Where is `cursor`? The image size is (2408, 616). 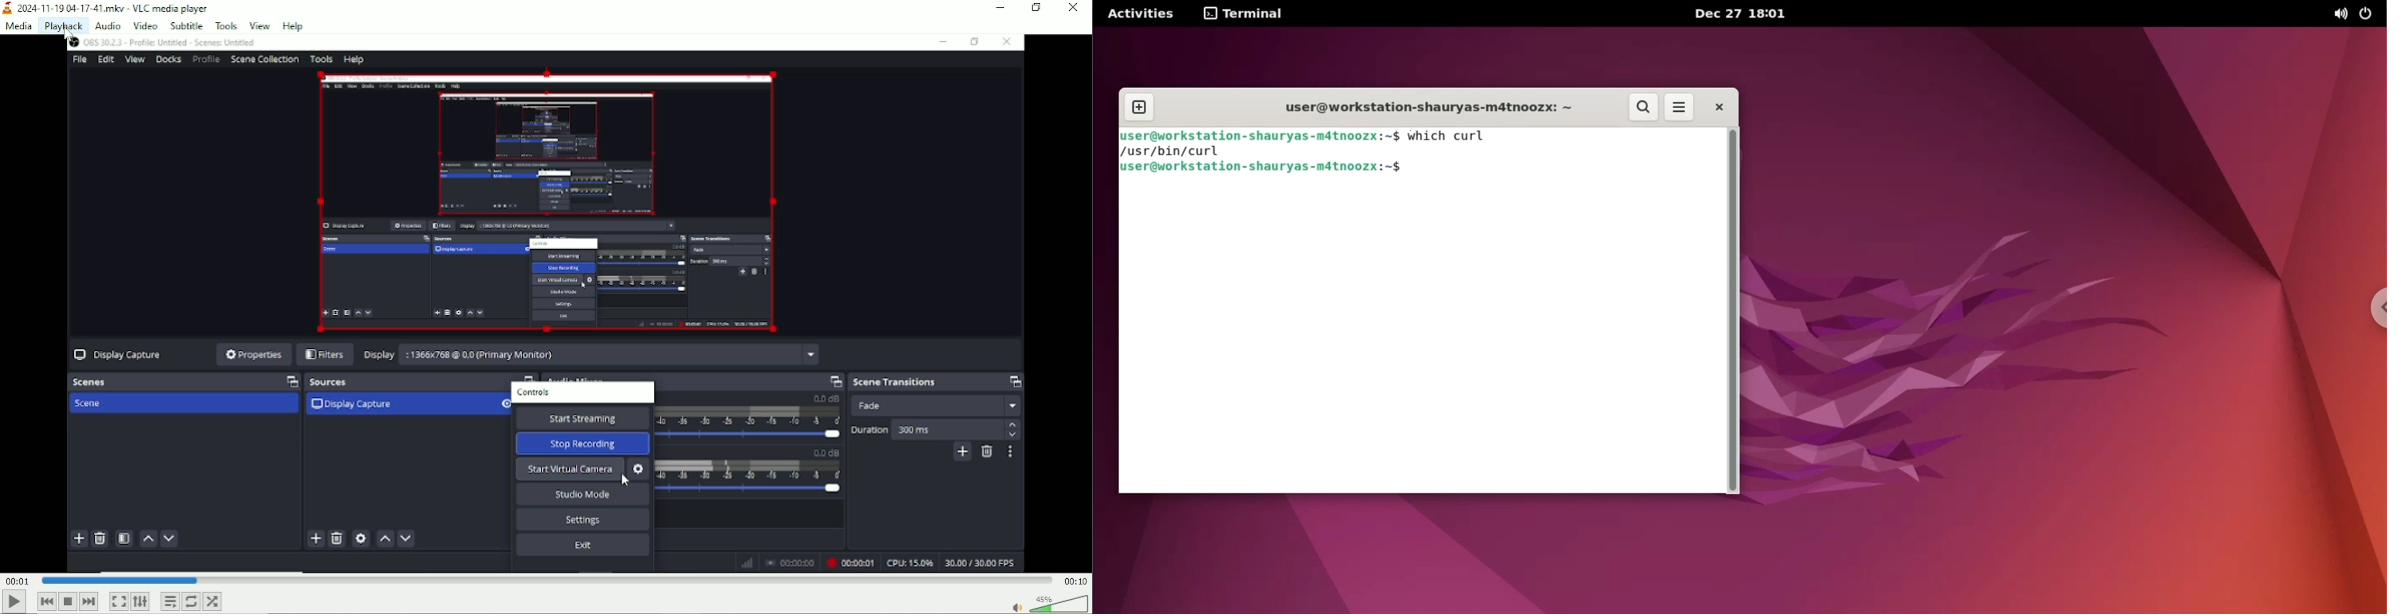 cursor is located at coordinates (1410, 169).